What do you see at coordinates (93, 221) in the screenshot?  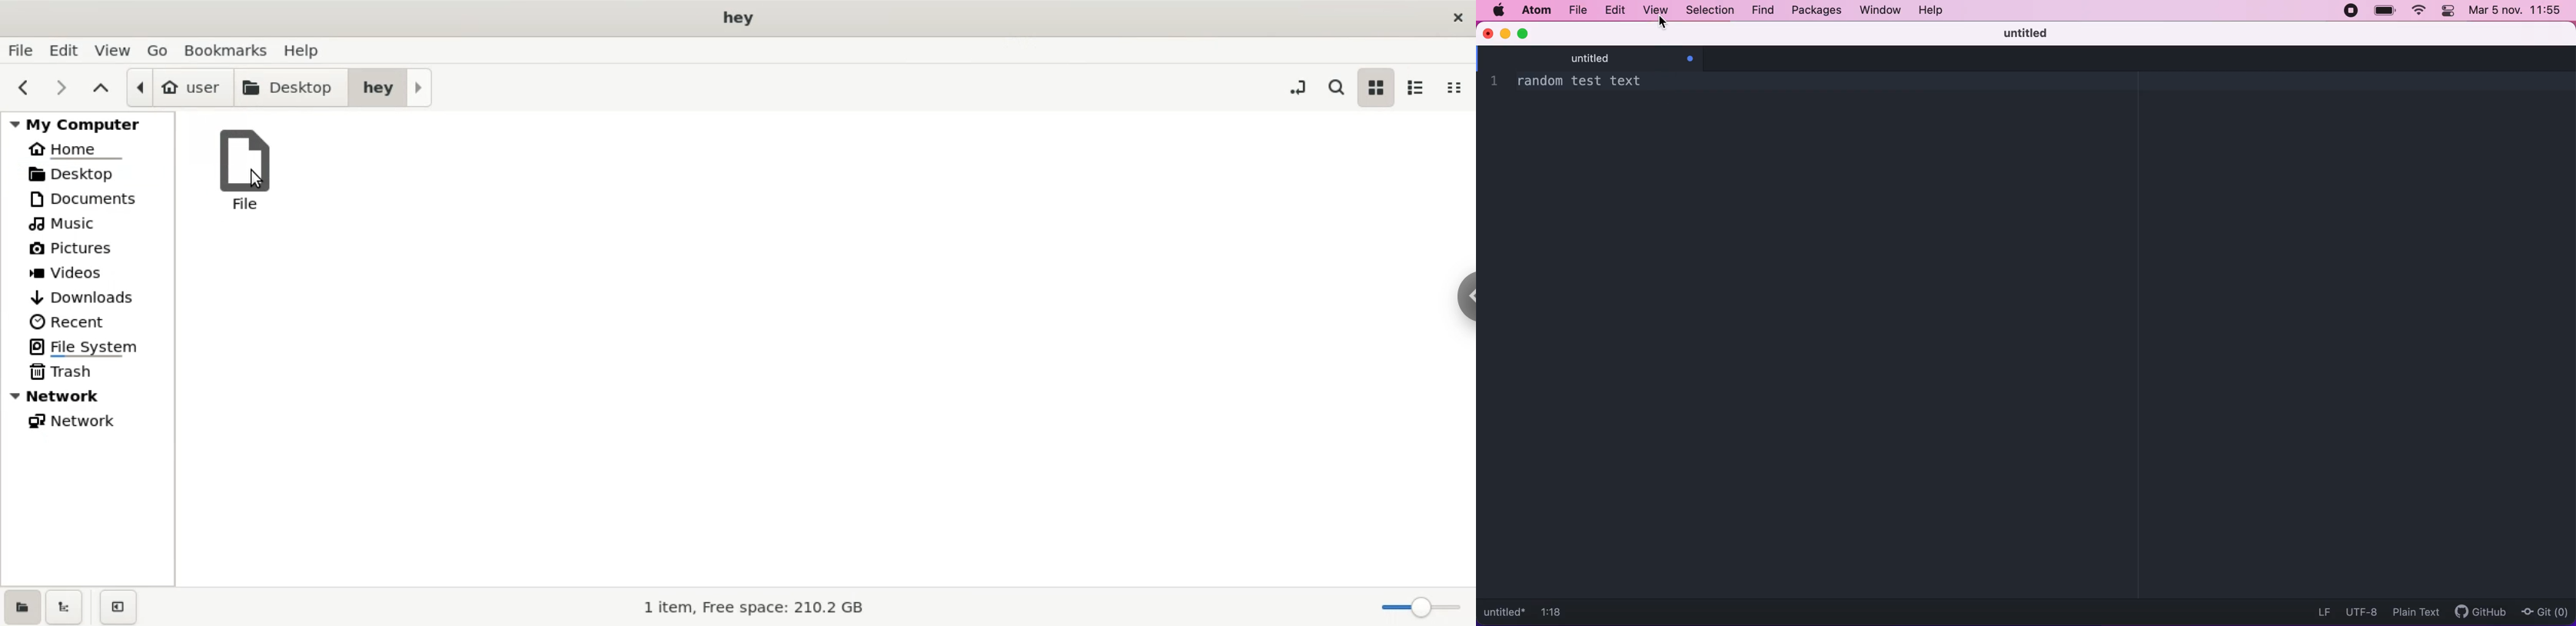 I see `music` at bounding box center [93, 221].